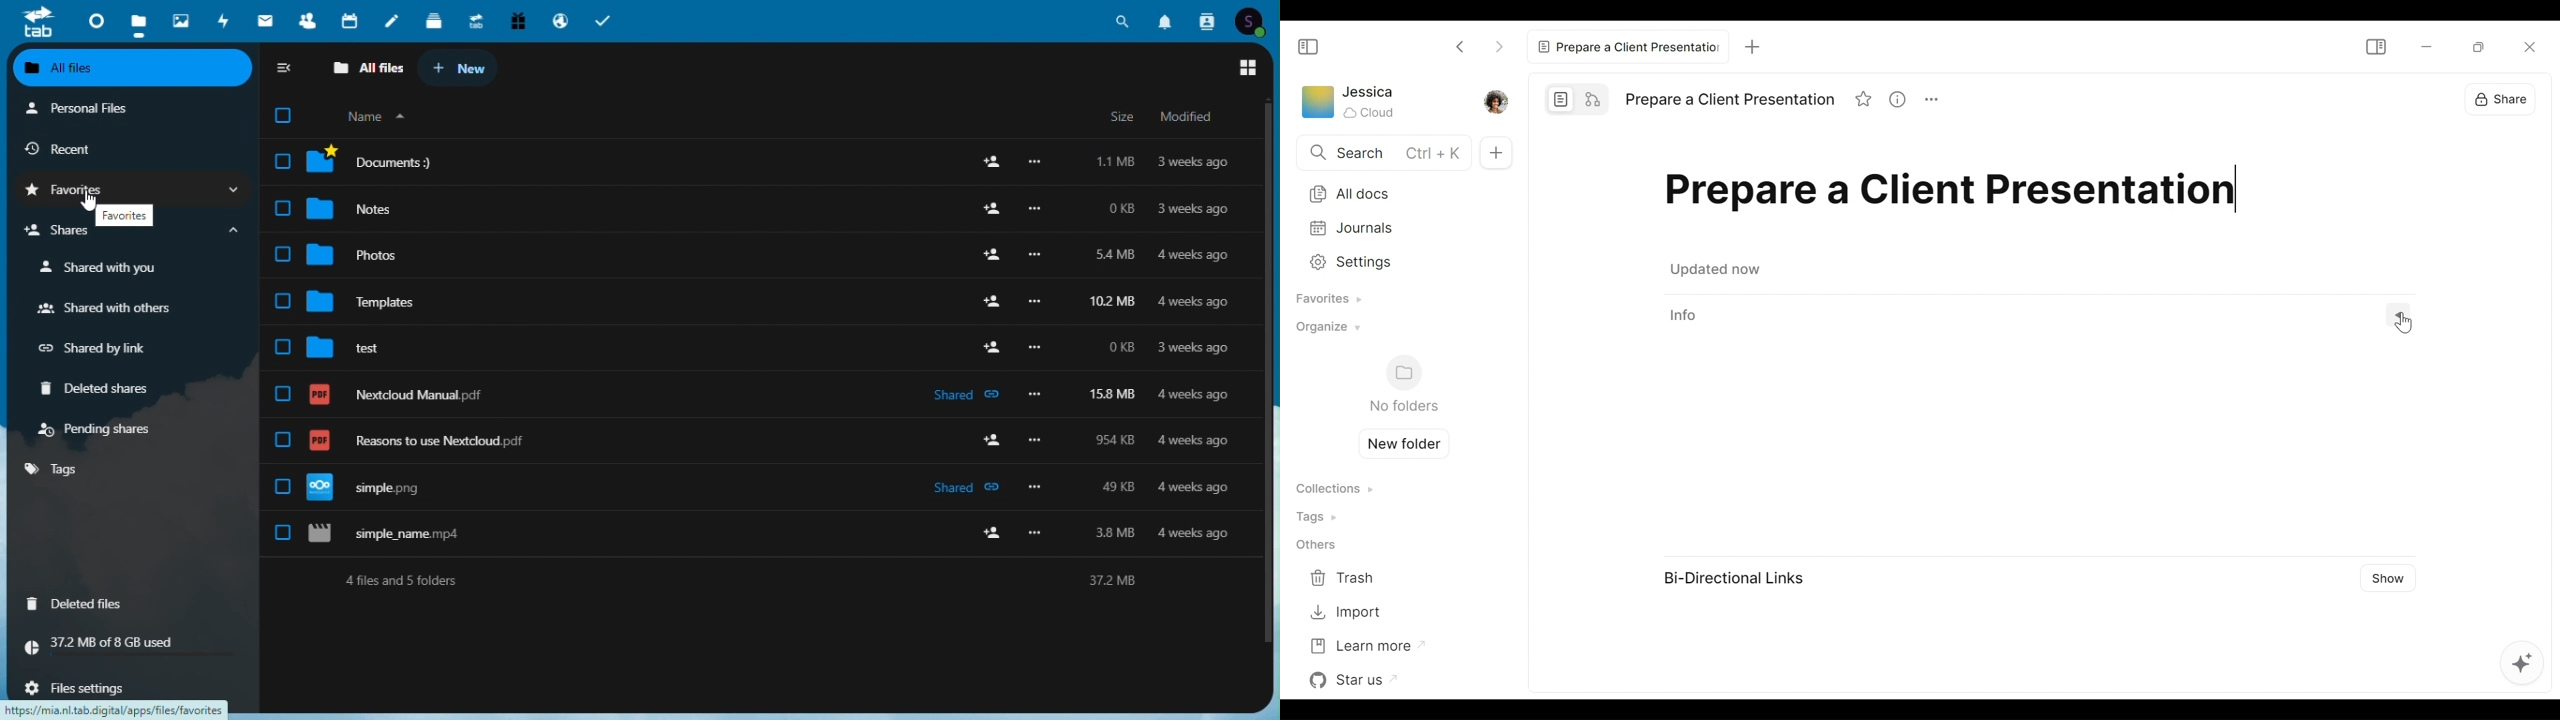 This screenshot has height=728, width=2576. I want to click on All Documents, so click(1394, 193).